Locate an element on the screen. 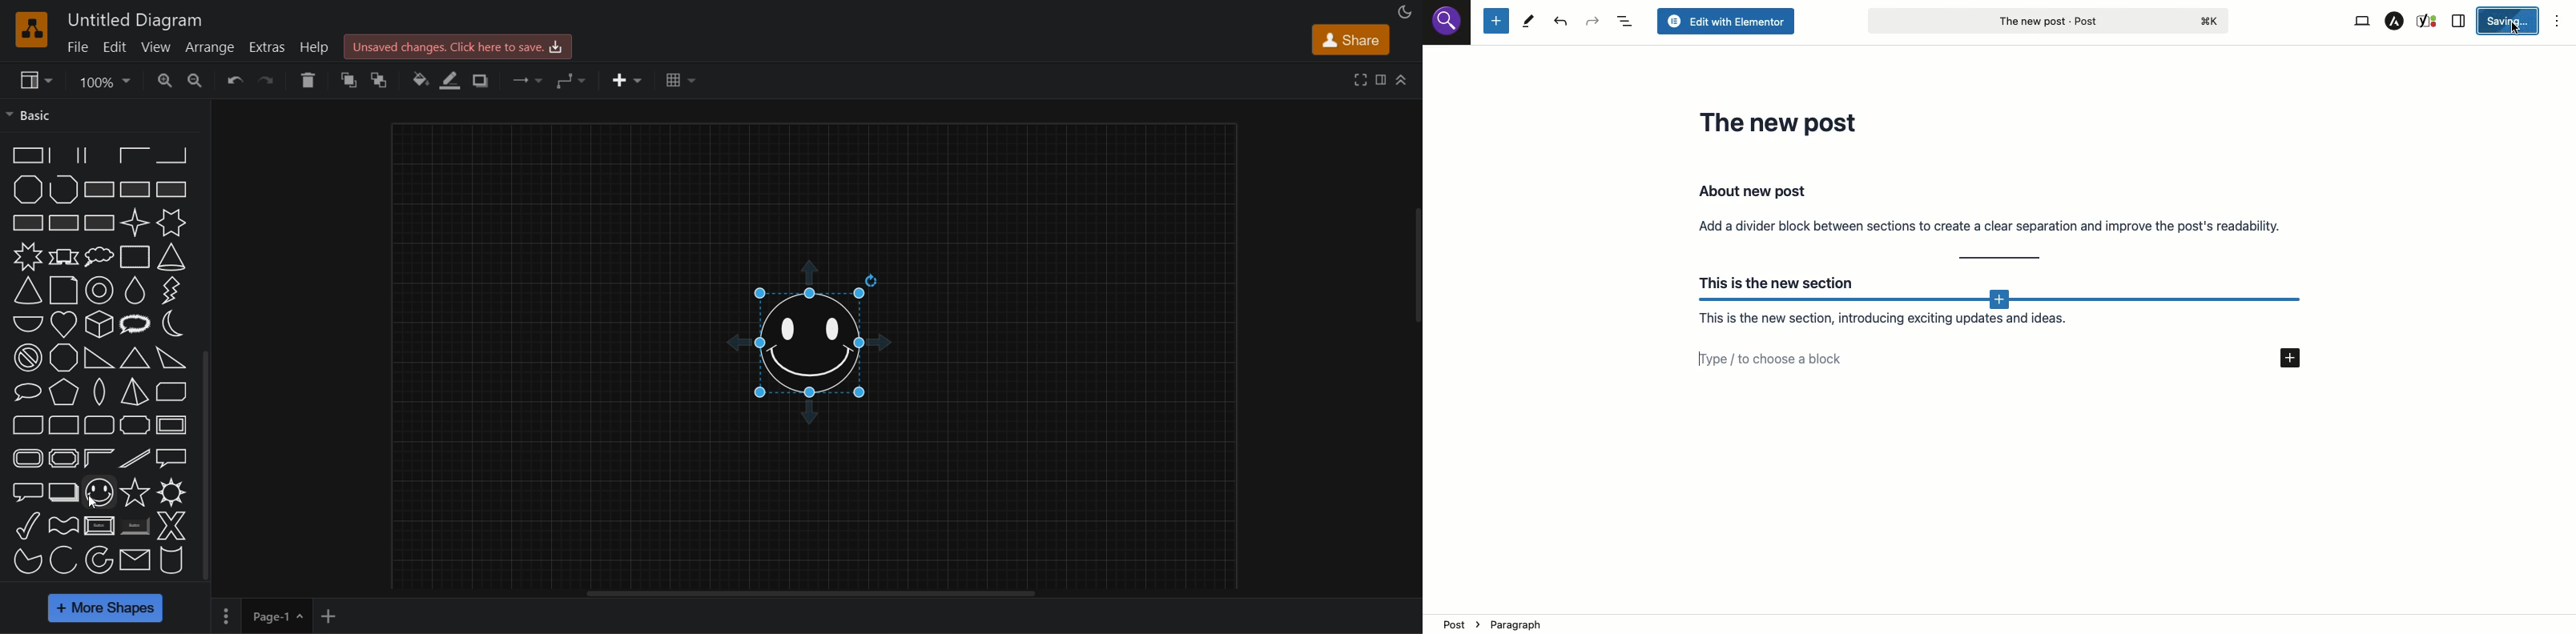 The image size is (2576, 644). 8 point star is located at coordinates (27, 256).